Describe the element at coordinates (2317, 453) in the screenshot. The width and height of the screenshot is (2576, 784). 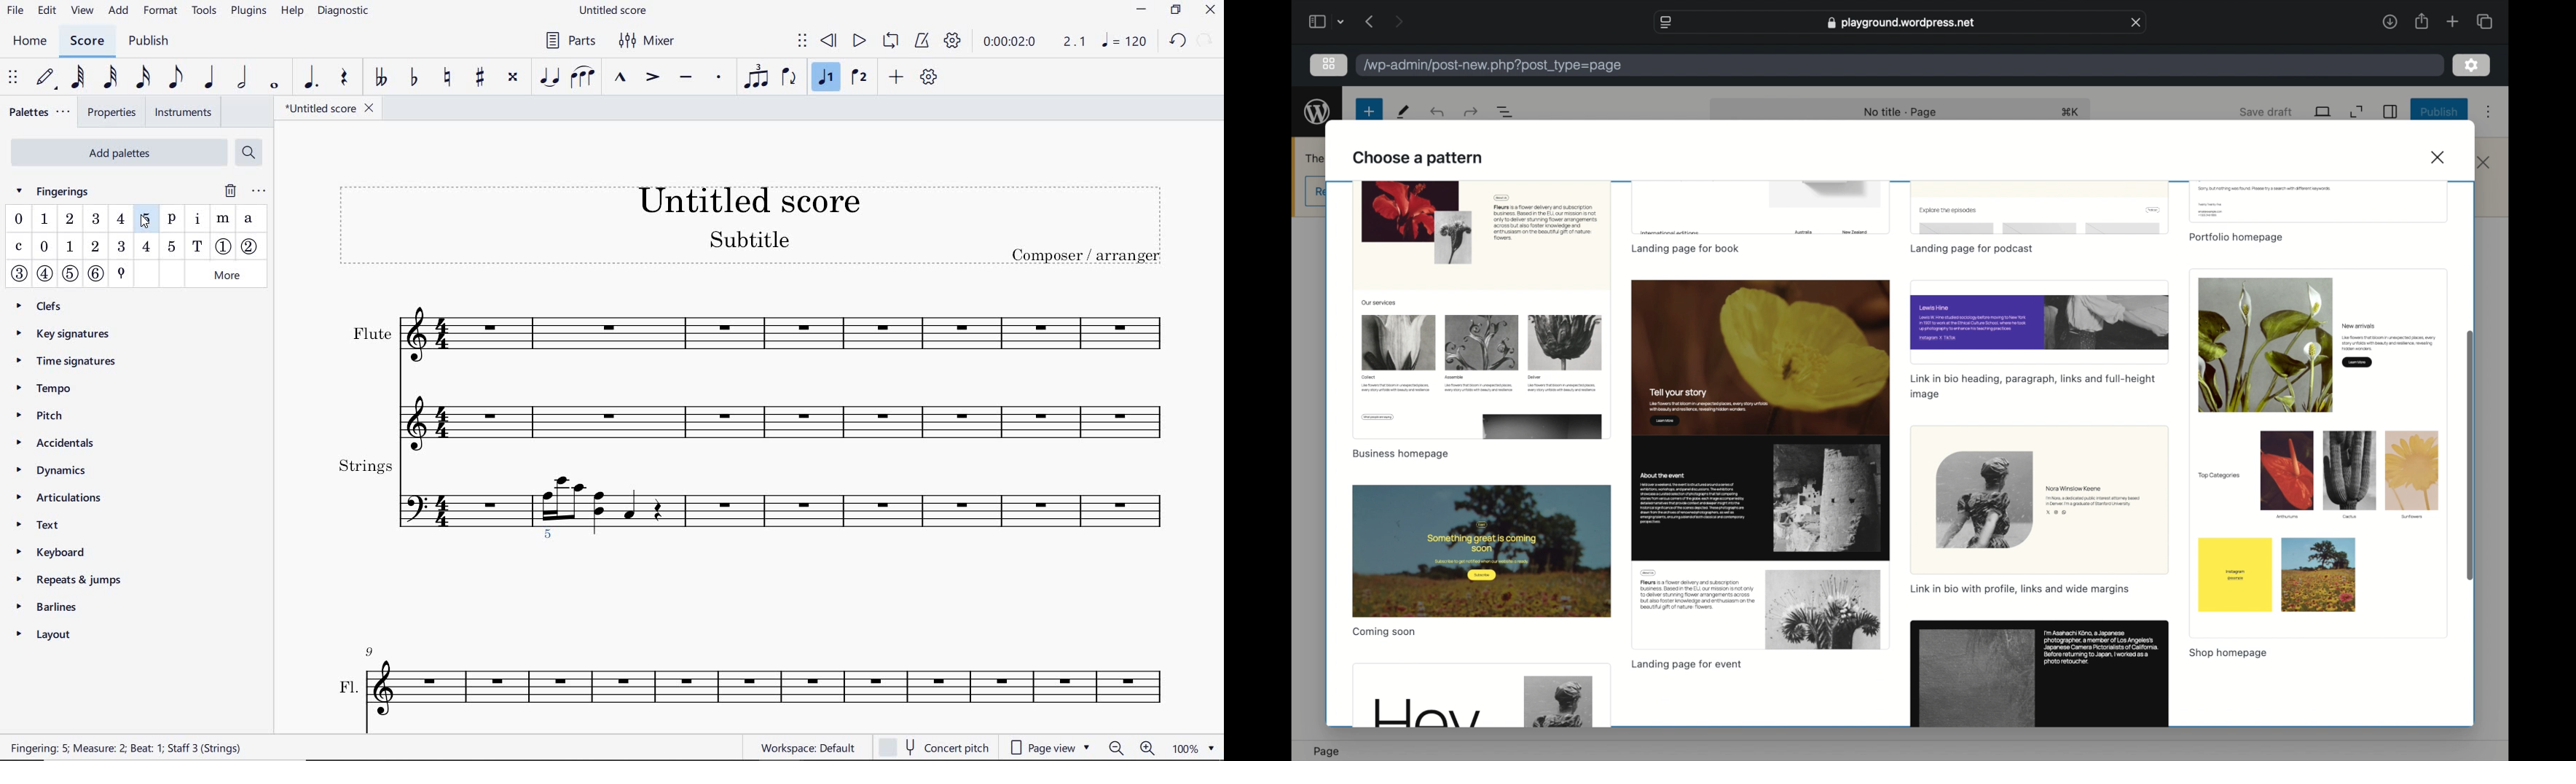
I see `preview` at that location.